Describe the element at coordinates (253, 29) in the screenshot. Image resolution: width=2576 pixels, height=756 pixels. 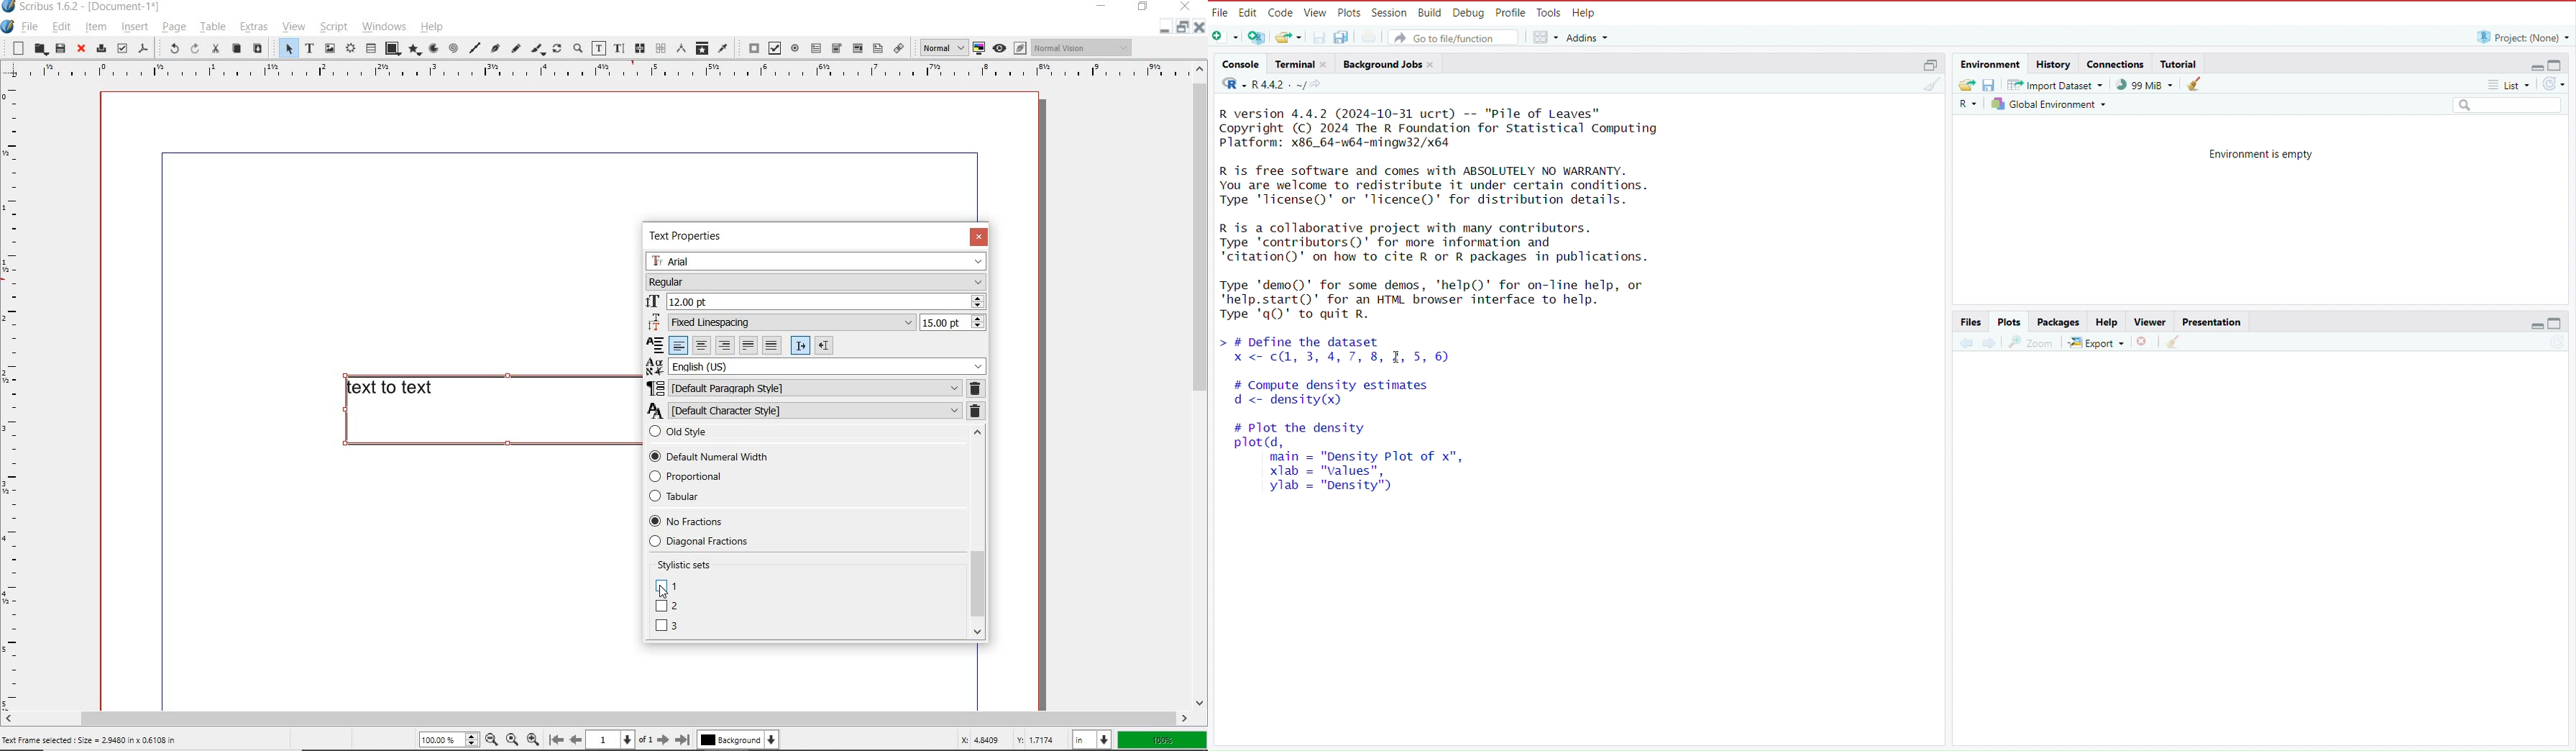
I see `extras` at that location.